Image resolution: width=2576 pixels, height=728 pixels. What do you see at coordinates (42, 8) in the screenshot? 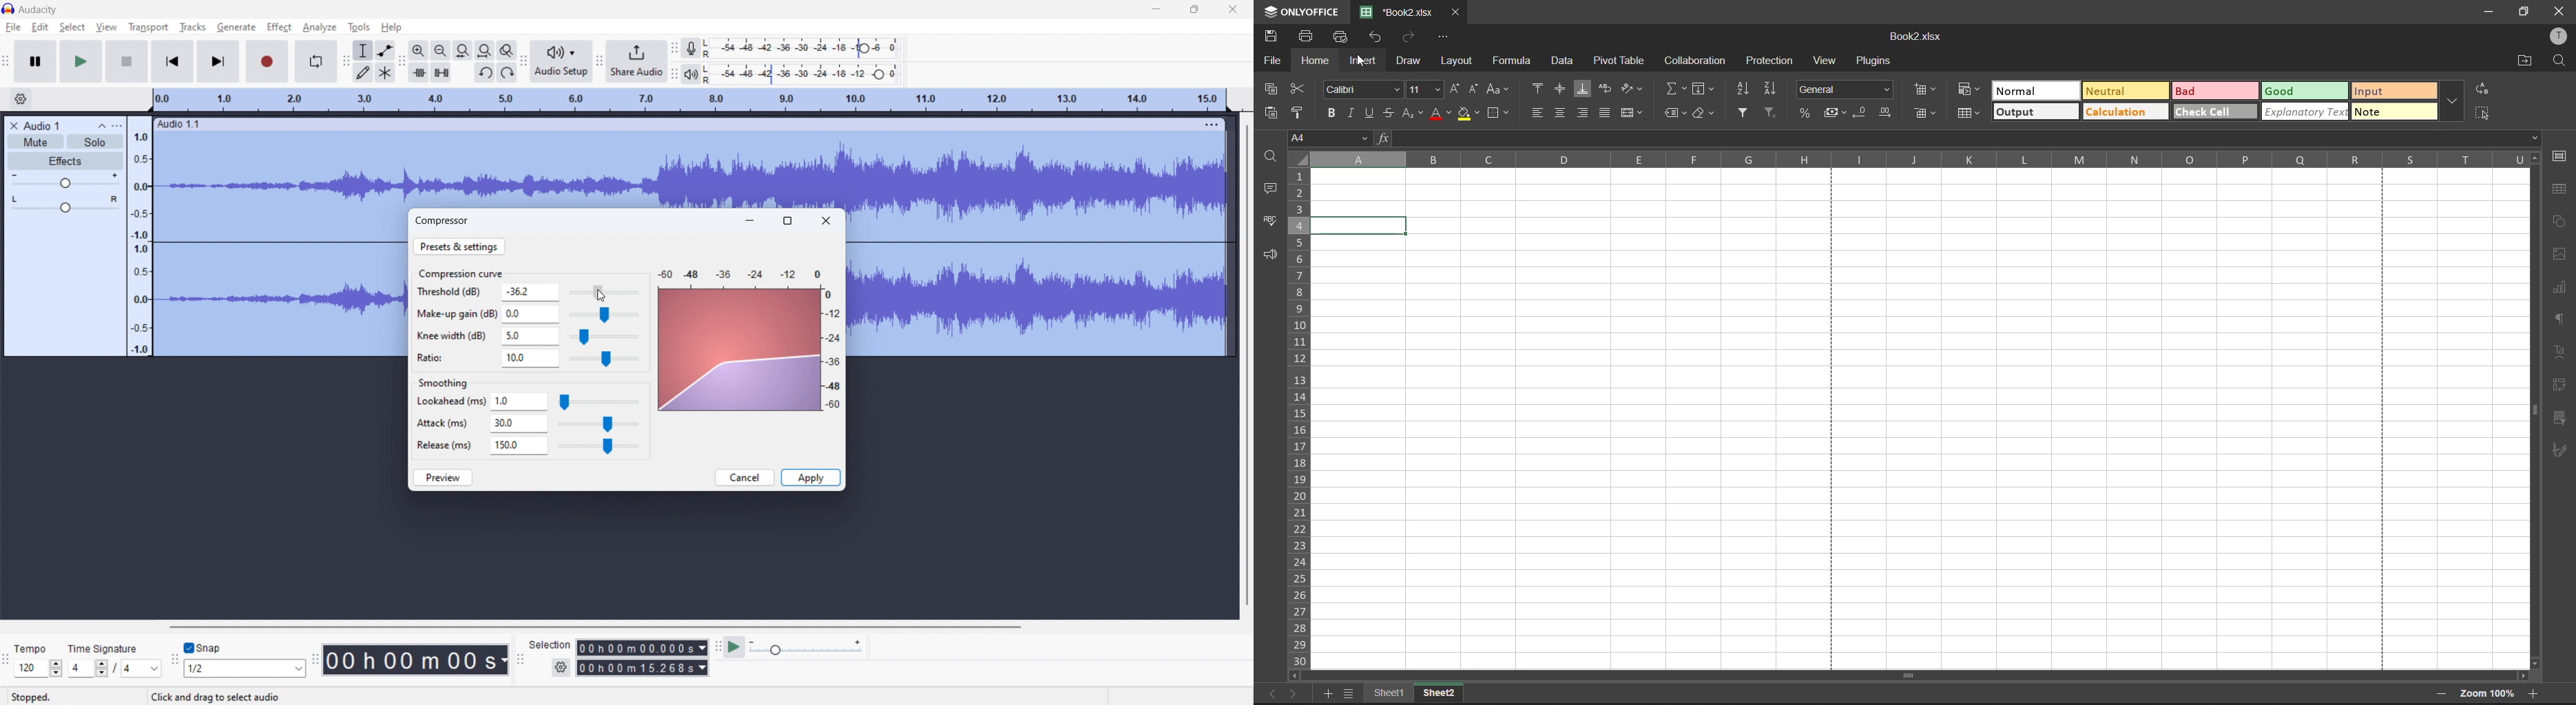
I see `Audacity (title)` at bounding box center [42, 8].